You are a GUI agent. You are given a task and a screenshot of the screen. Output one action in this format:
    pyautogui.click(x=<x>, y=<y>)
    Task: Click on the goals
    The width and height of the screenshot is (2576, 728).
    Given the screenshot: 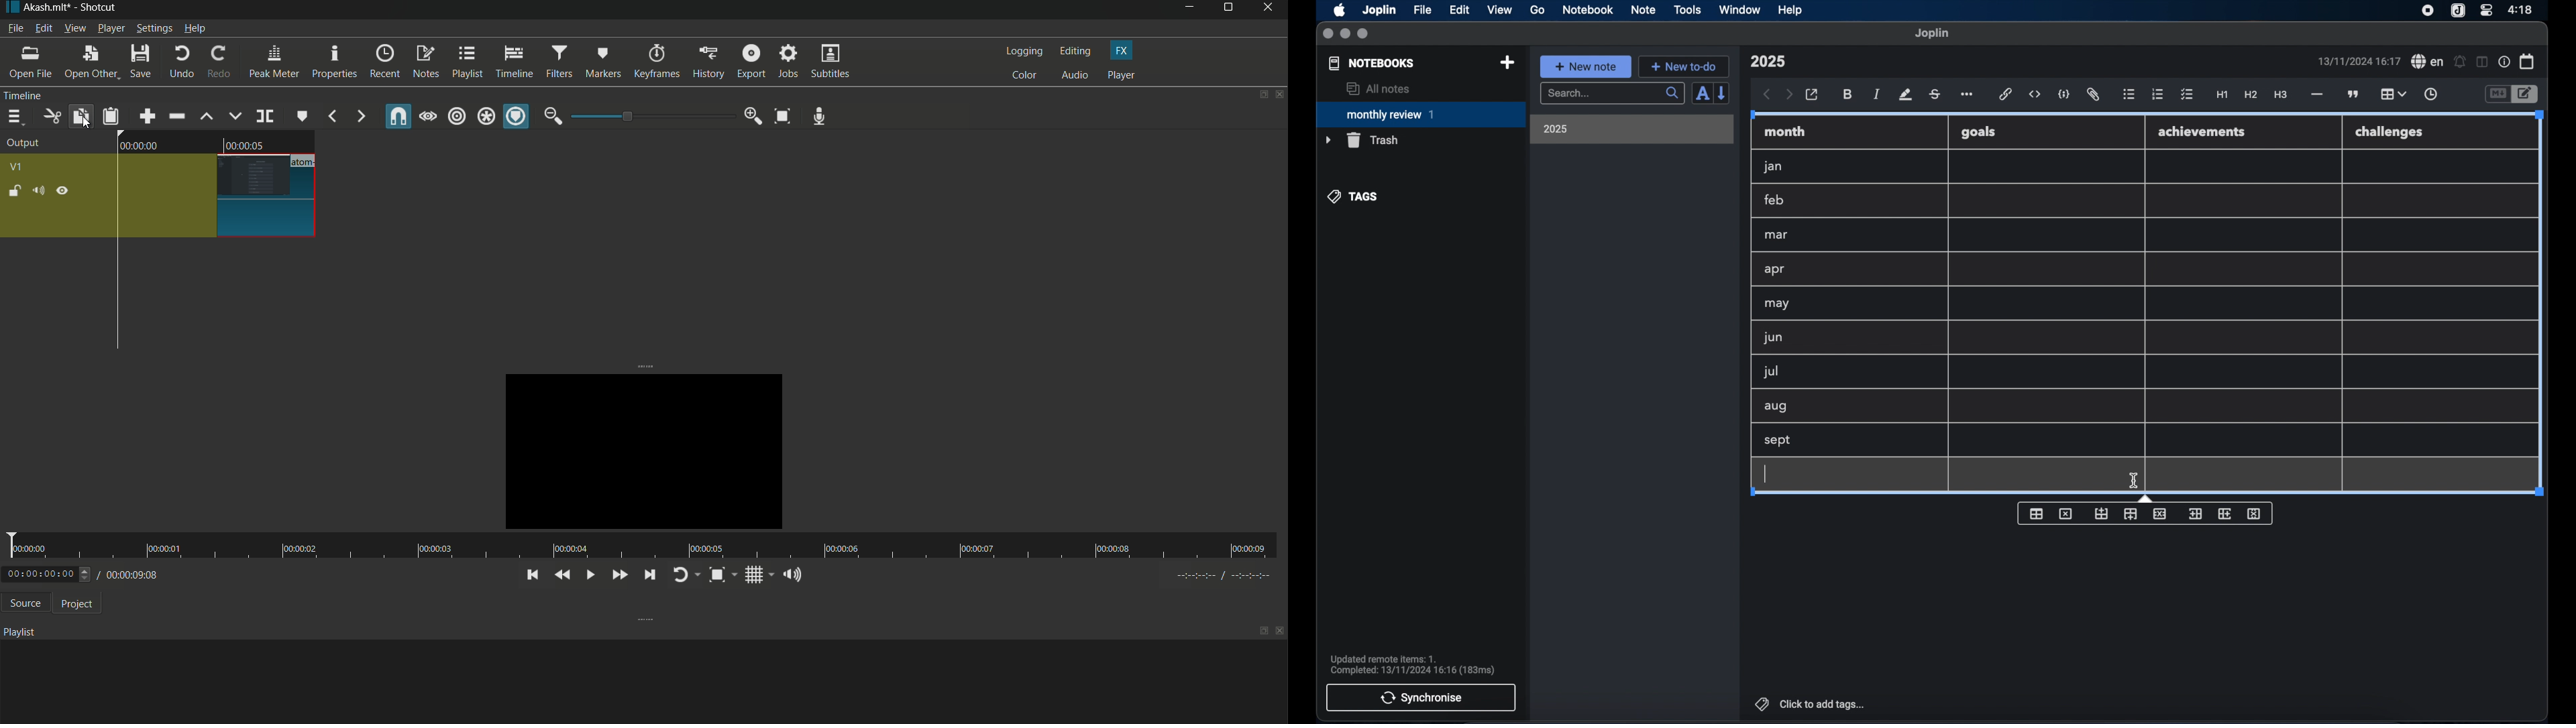 What is the action you would take?
    pyautogui.click(x=1978, y=131)
    